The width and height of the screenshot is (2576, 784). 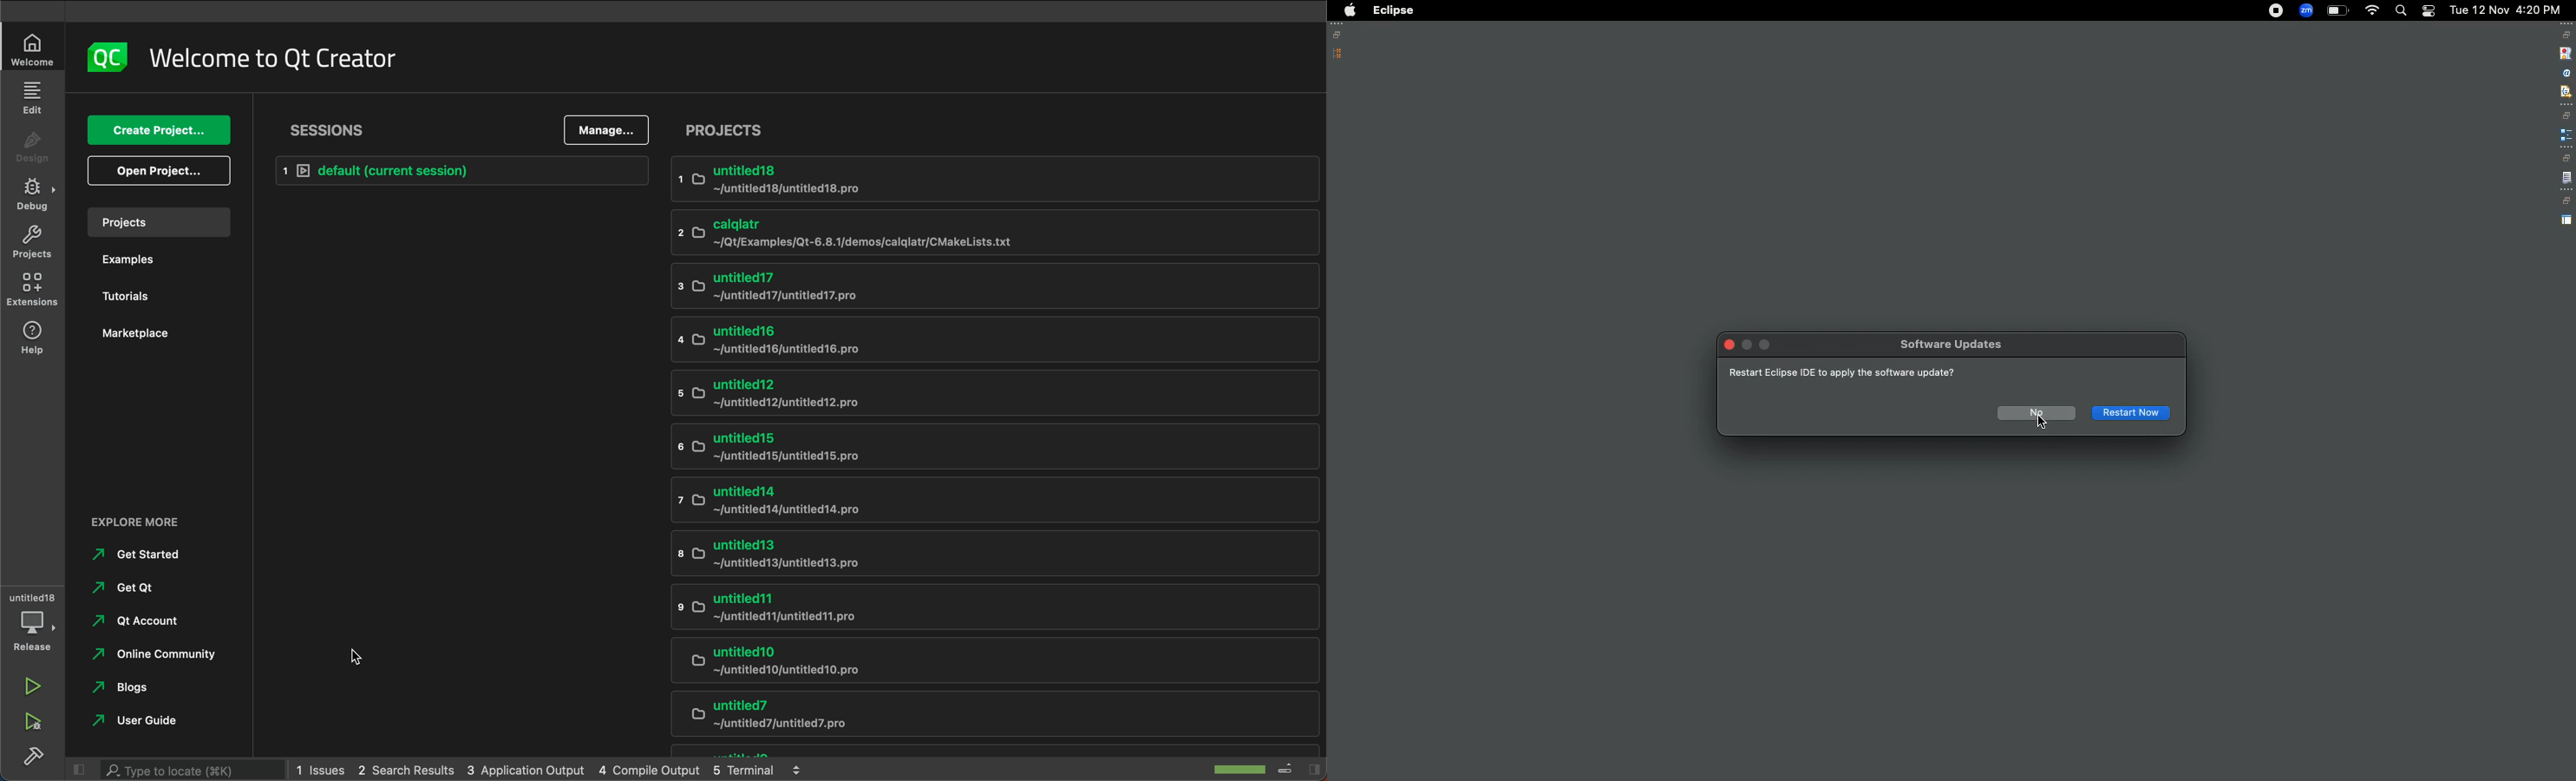 What do you see at coordinates (2566, 201) in the screenshot?
I see `restore` at bounding box center [2566, 201].